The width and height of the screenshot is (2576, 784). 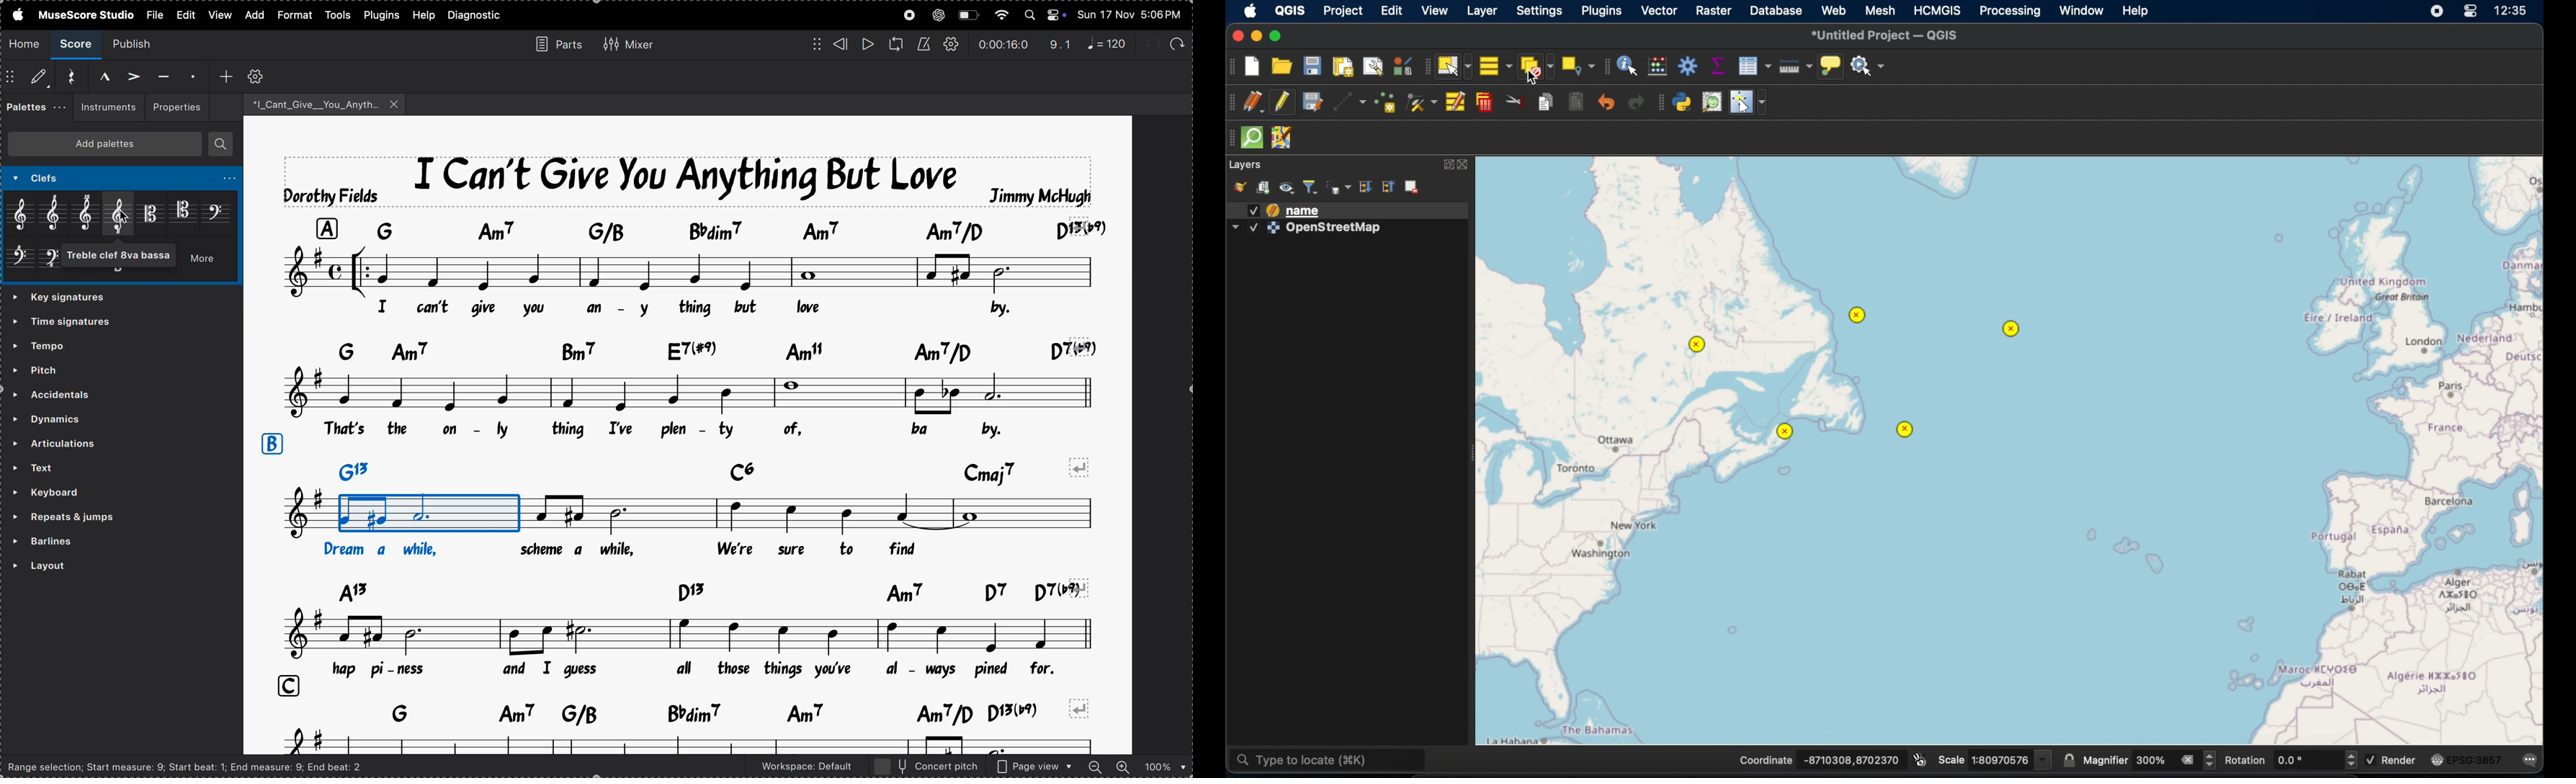 What do you see at coordinates (77, 179) in the screenshot?
I see `Clefs` at bounding box center [77, 179].